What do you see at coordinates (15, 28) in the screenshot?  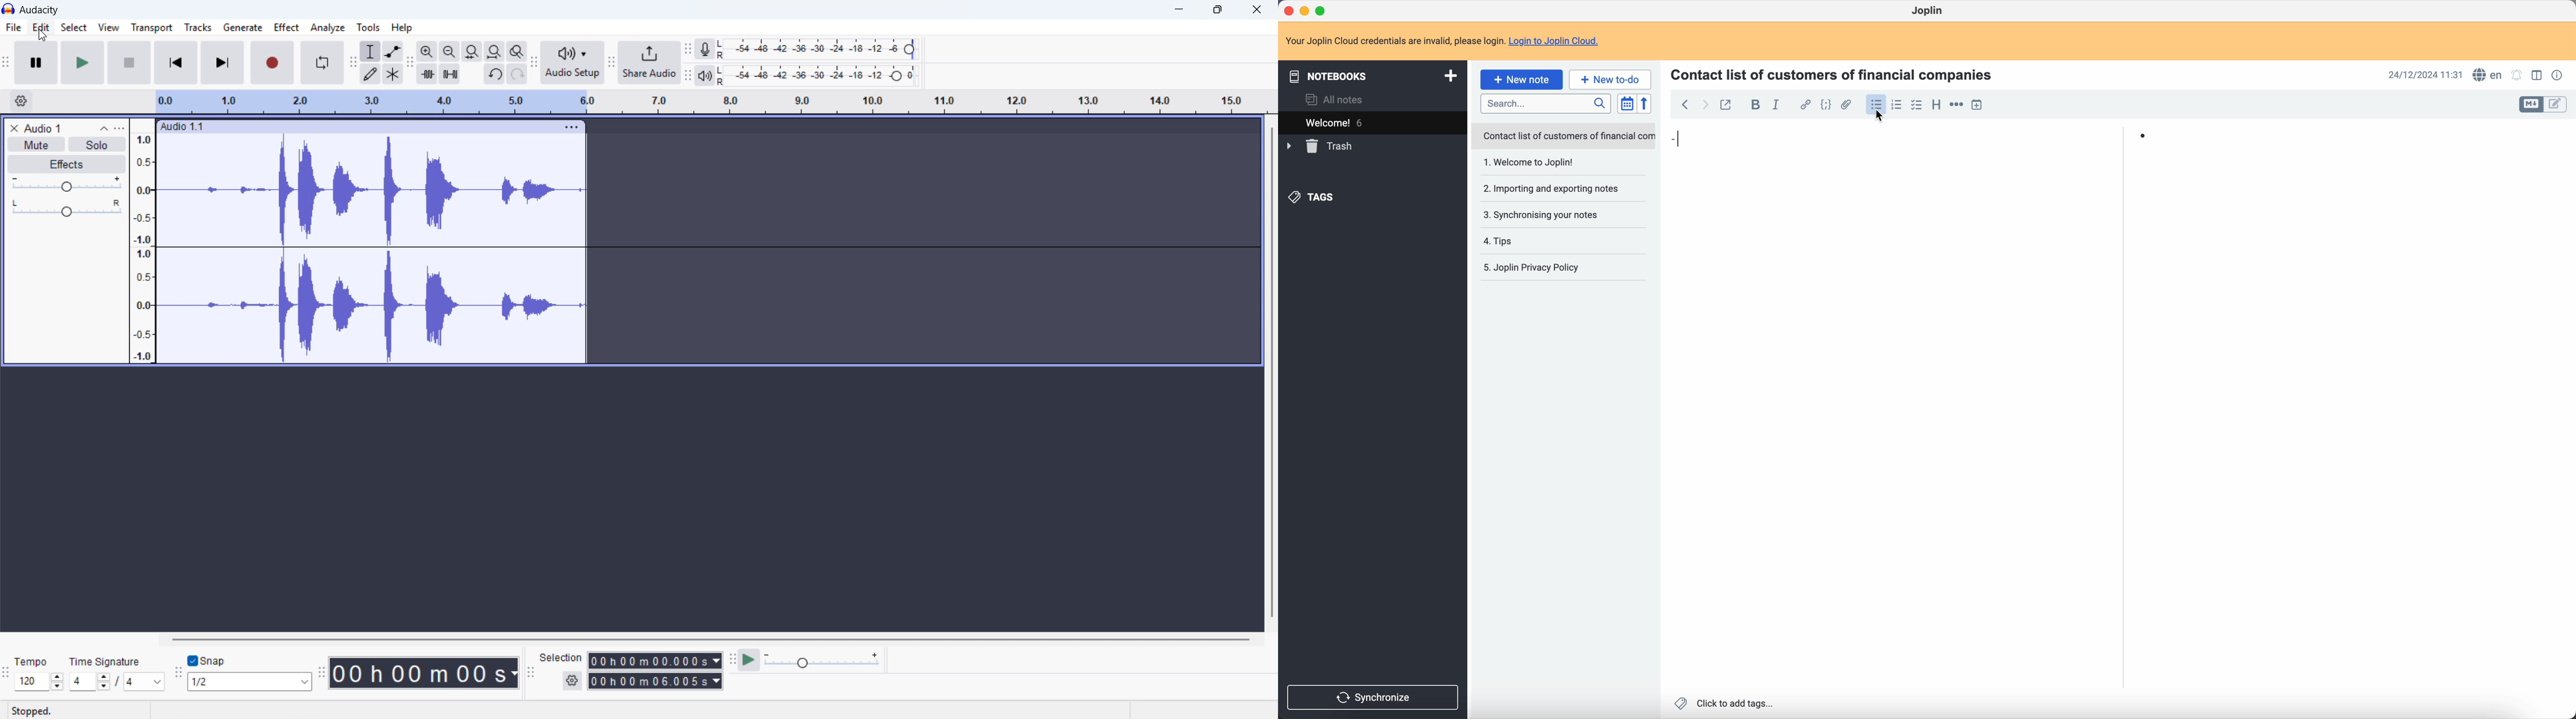 I see `file` at bounding box center [15, 28].